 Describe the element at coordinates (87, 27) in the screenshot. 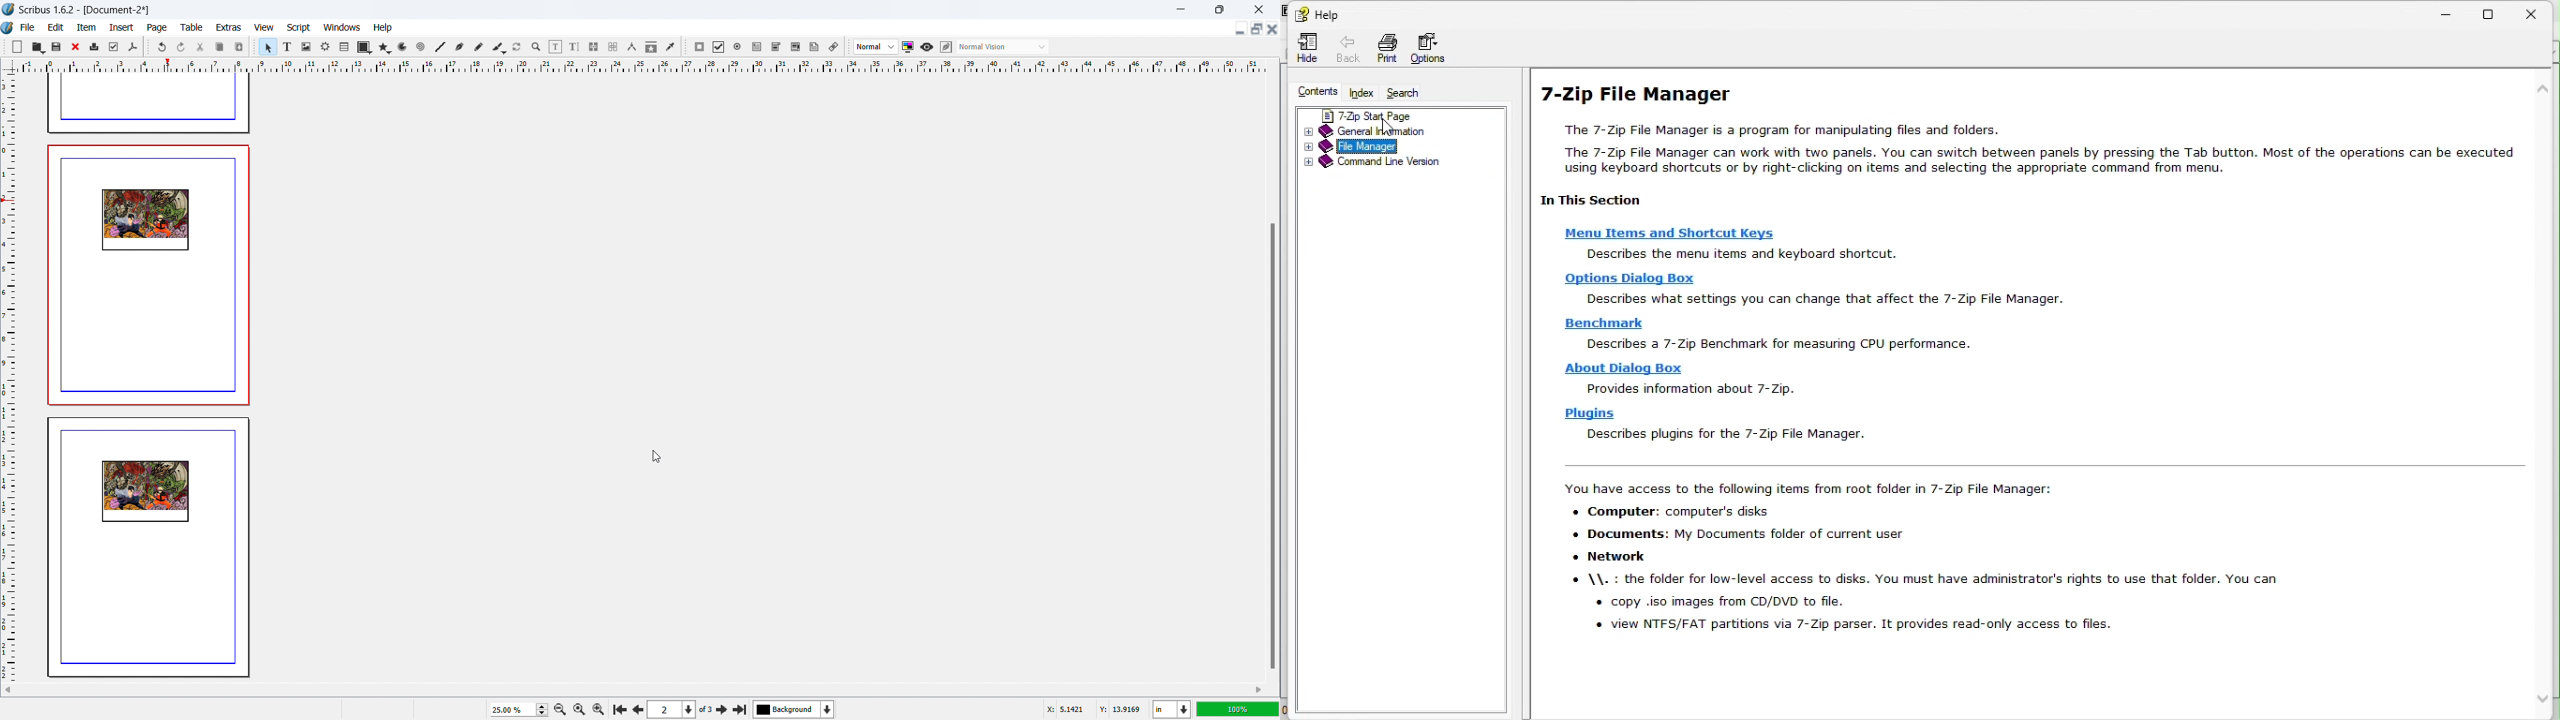

I see `item` at that location.